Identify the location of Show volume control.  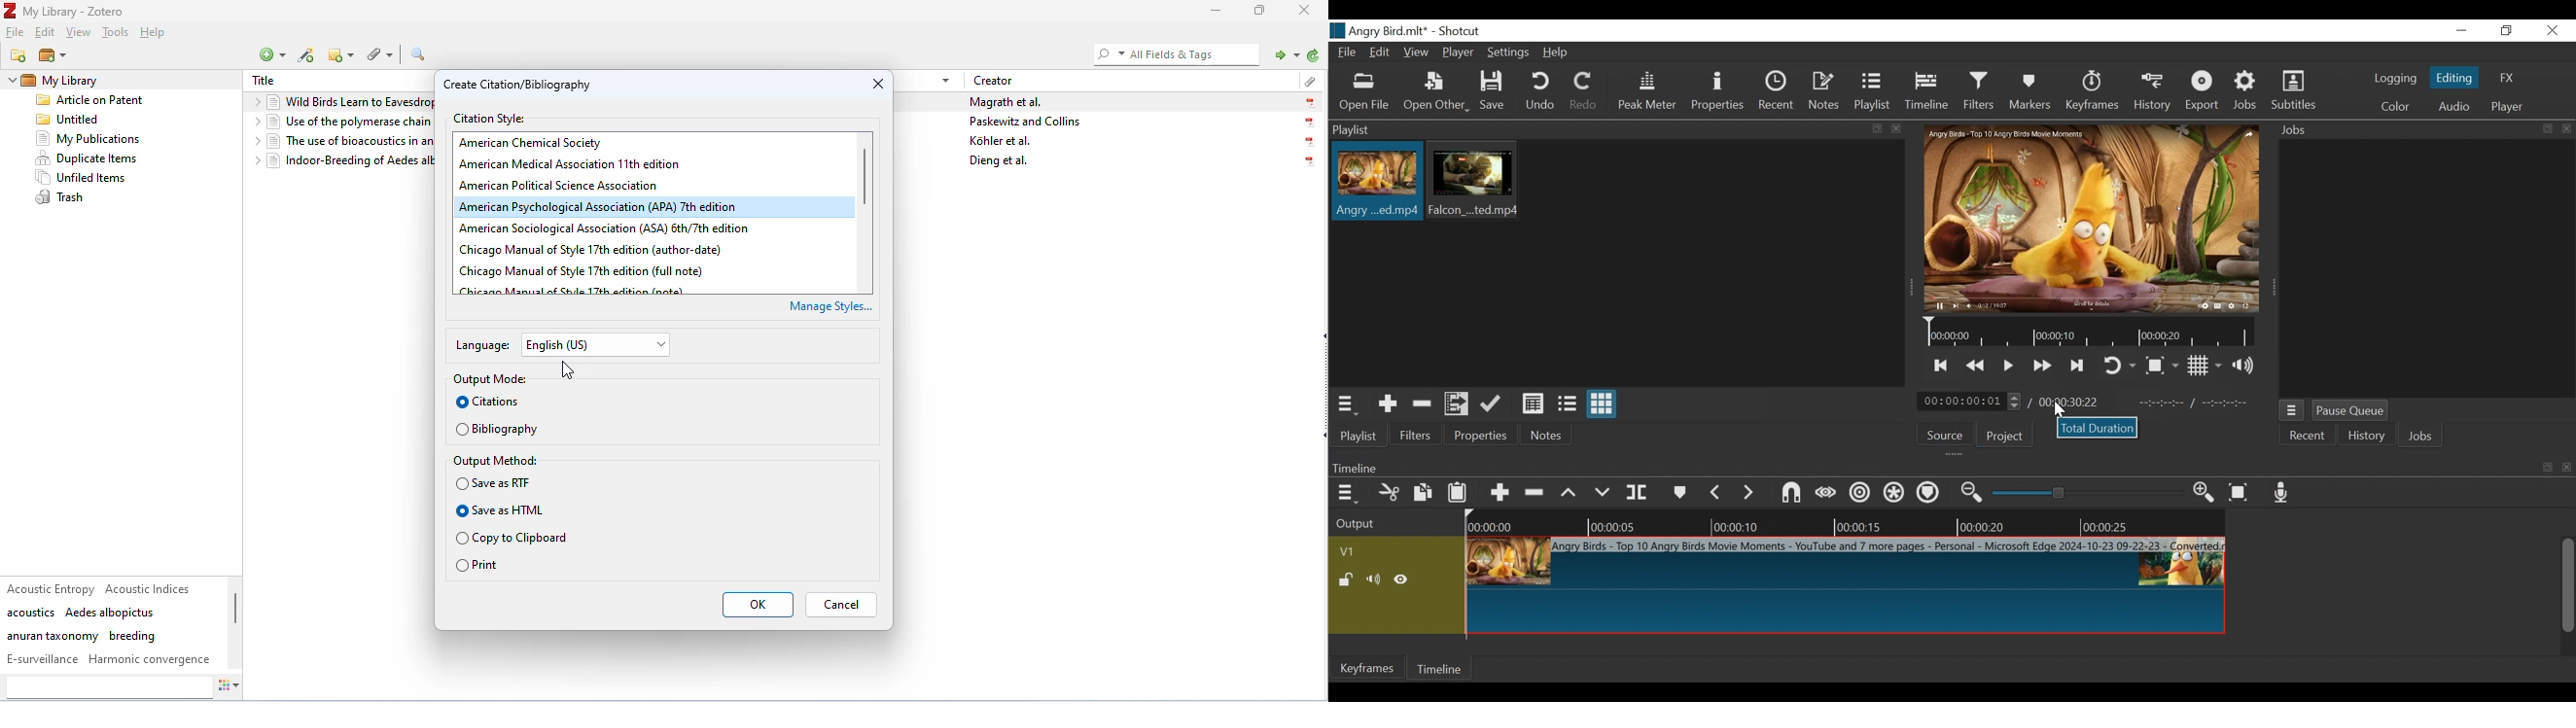
(2247, 365).